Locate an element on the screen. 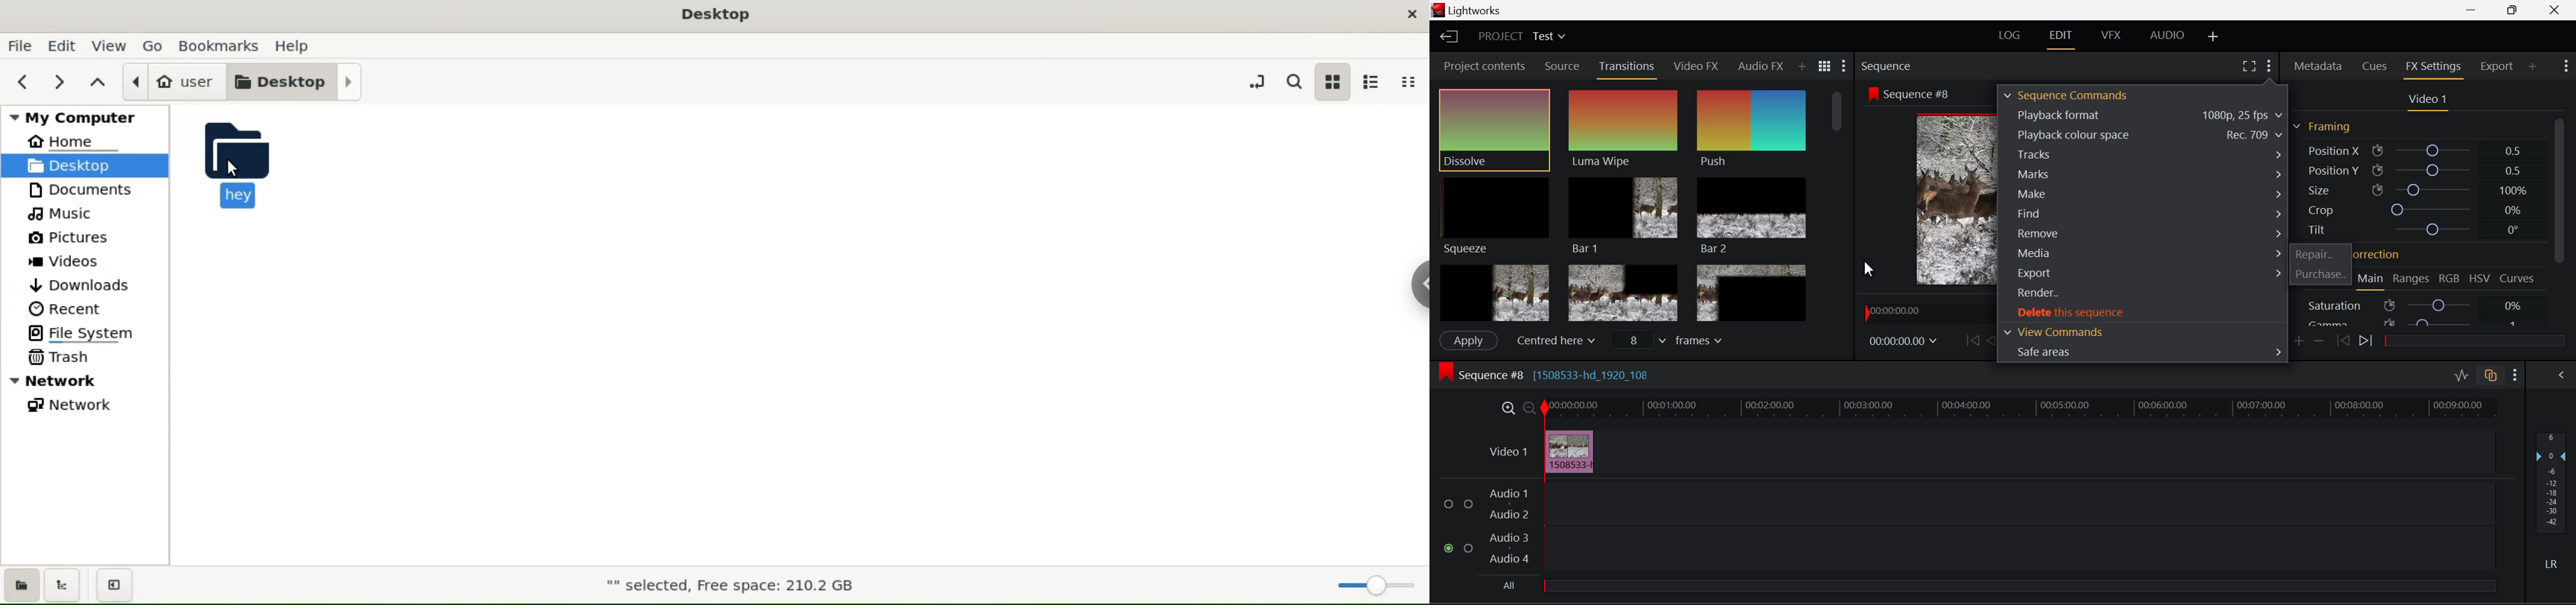  To start is located at coordinates (1971, 341).